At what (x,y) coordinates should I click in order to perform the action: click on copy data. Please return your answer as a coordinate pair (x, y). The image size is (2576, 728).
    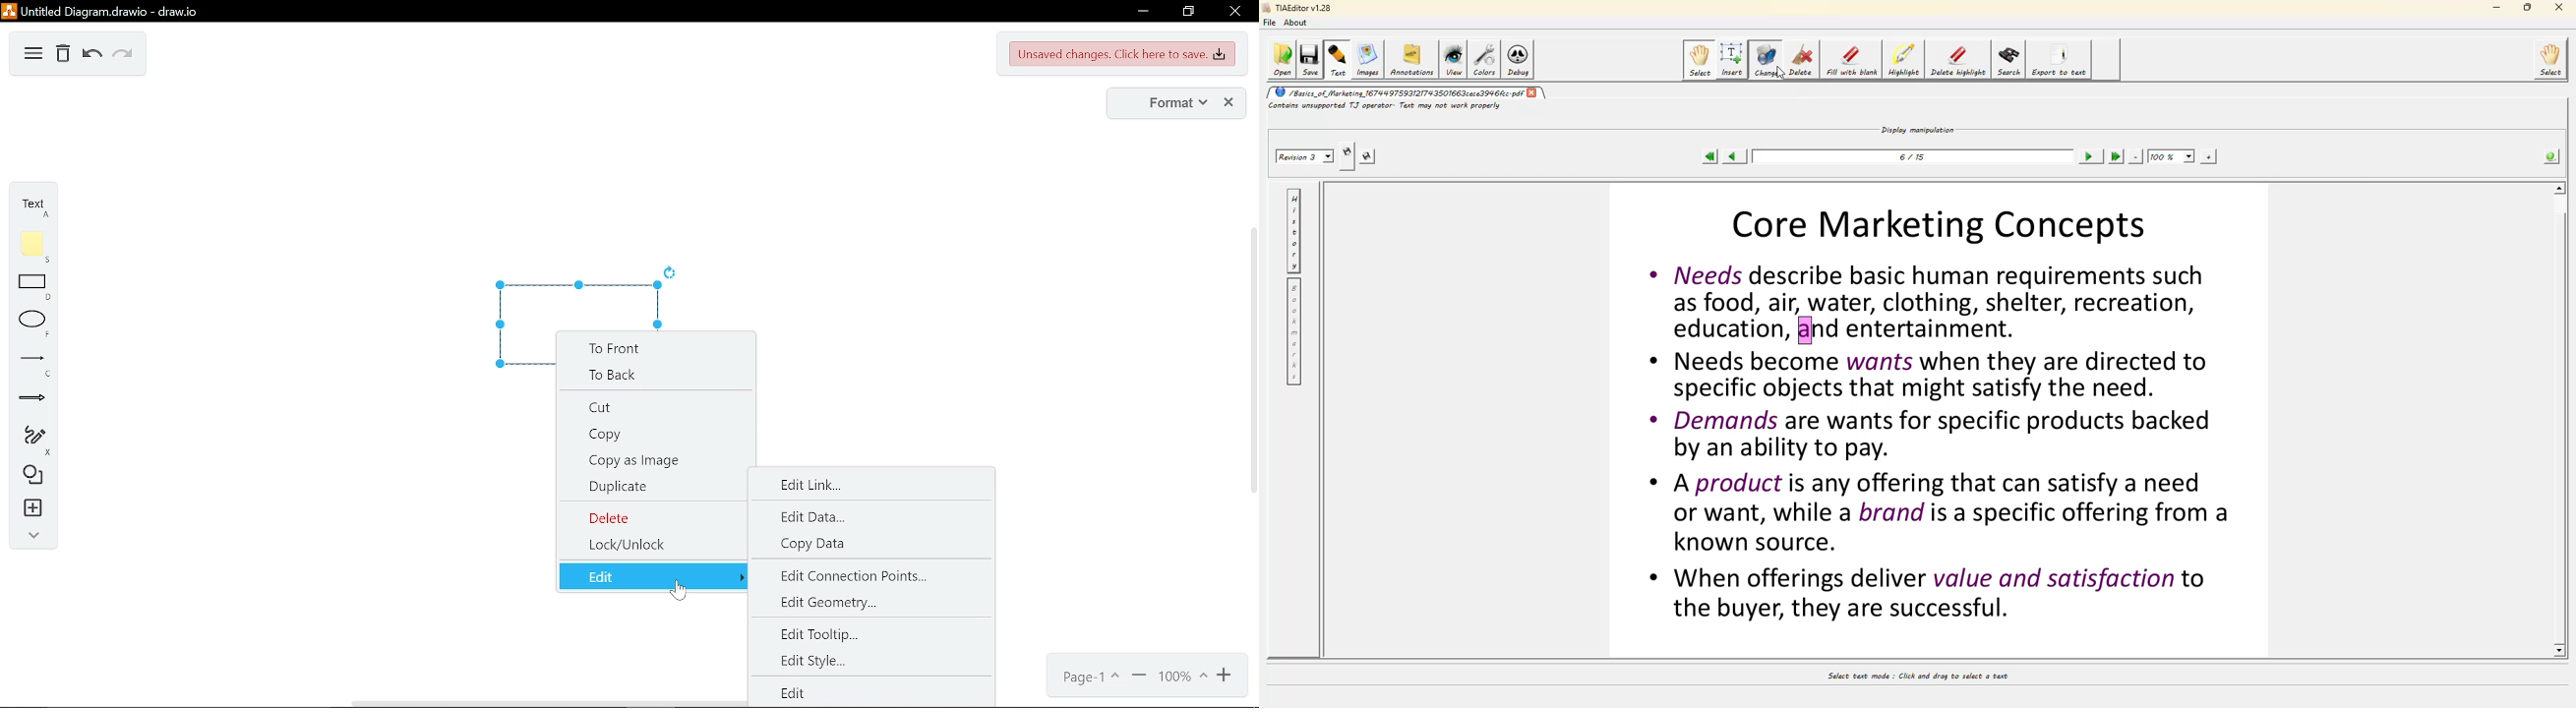
    Looking at the image, I should click on (816, 547).